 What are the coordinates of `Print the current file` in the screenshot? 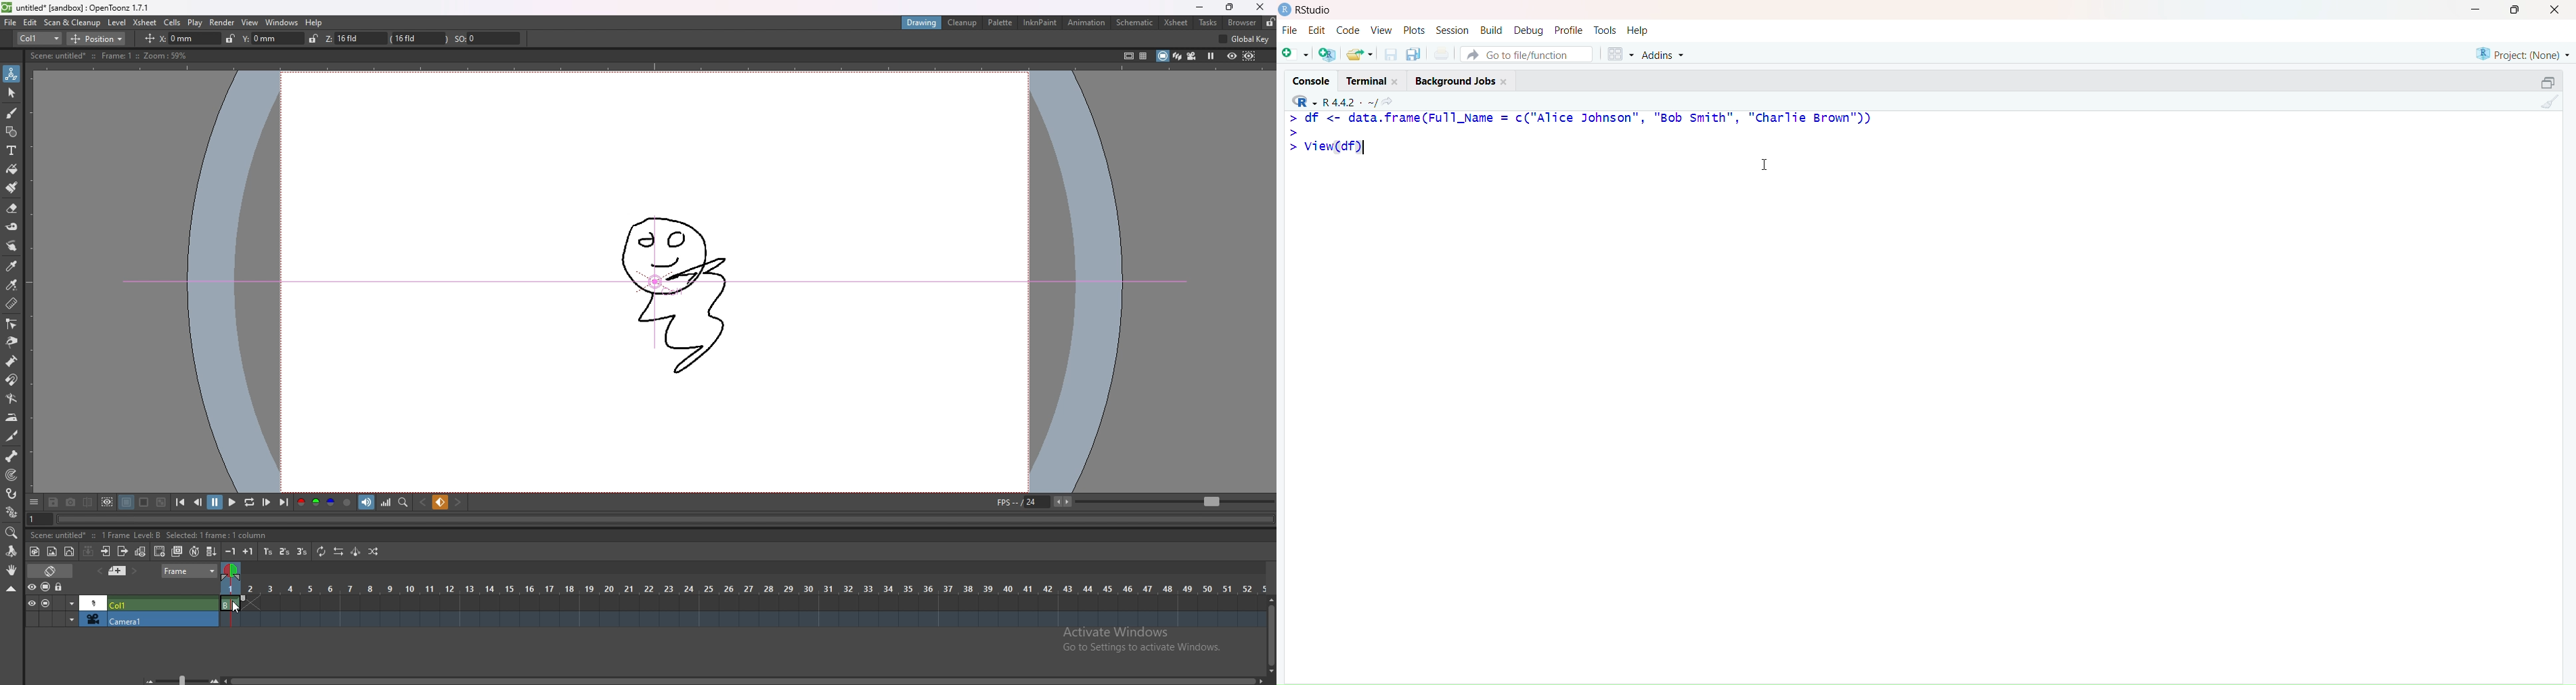 It's located at (1440, 54).